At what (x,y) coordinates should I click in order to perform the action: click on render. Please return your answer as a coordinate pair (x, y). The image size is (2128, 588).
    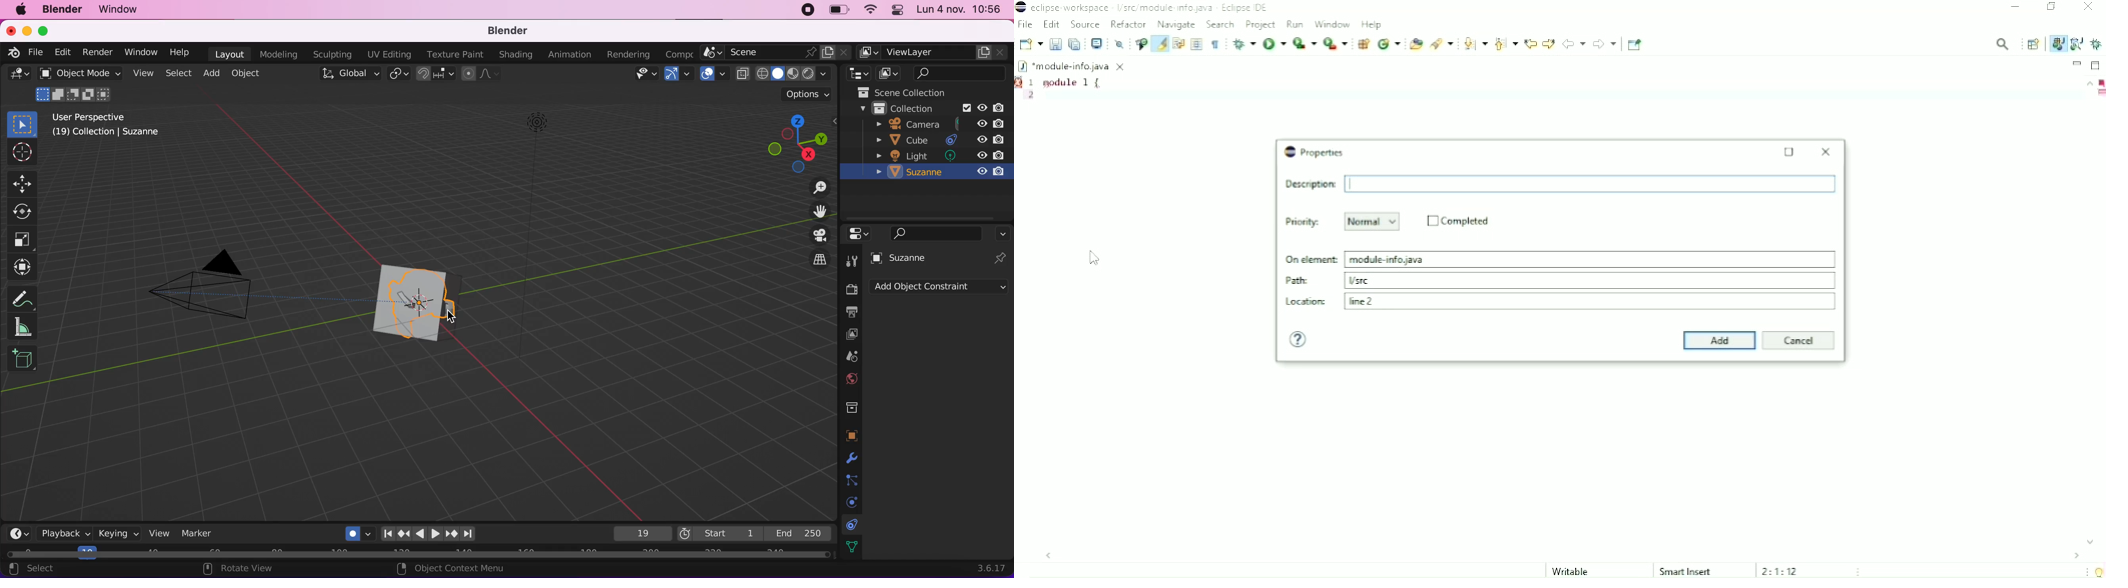
    Looking at the image, I should click on (98, 53).